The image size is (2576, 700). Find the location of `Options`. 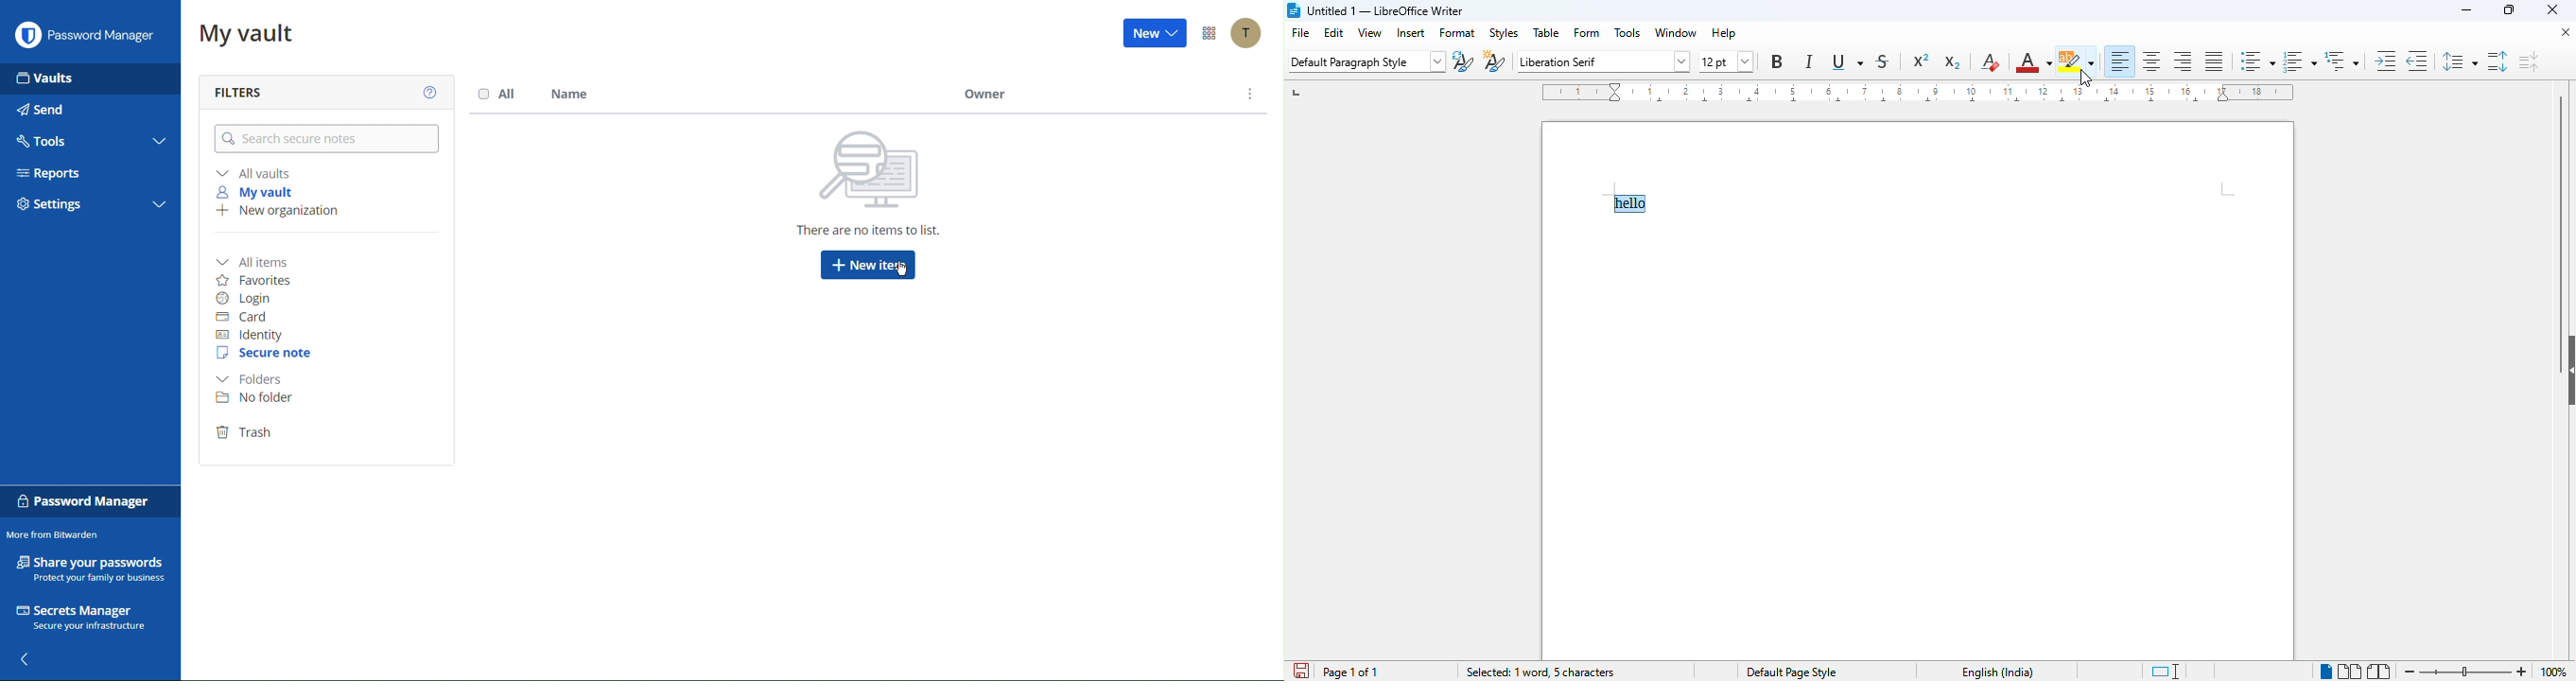

Options is located at coordinates (1208, 34).